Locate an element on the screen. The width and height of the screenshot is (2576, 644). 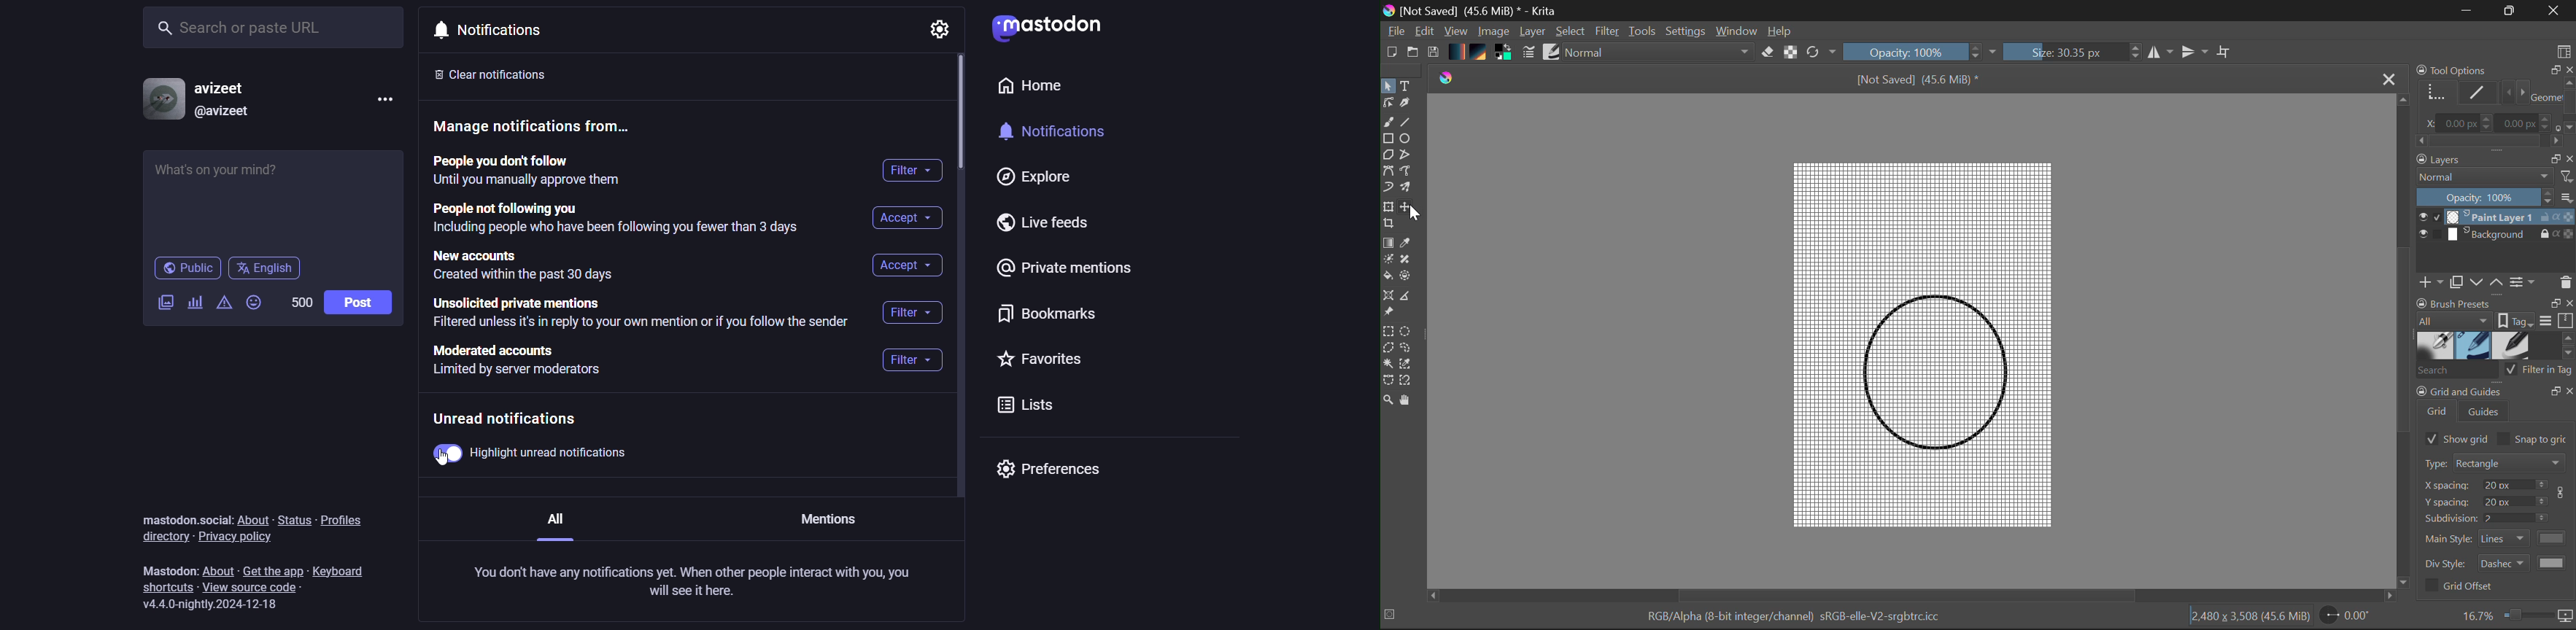
Similar Color Selector is located at coordinates (1408, 365).